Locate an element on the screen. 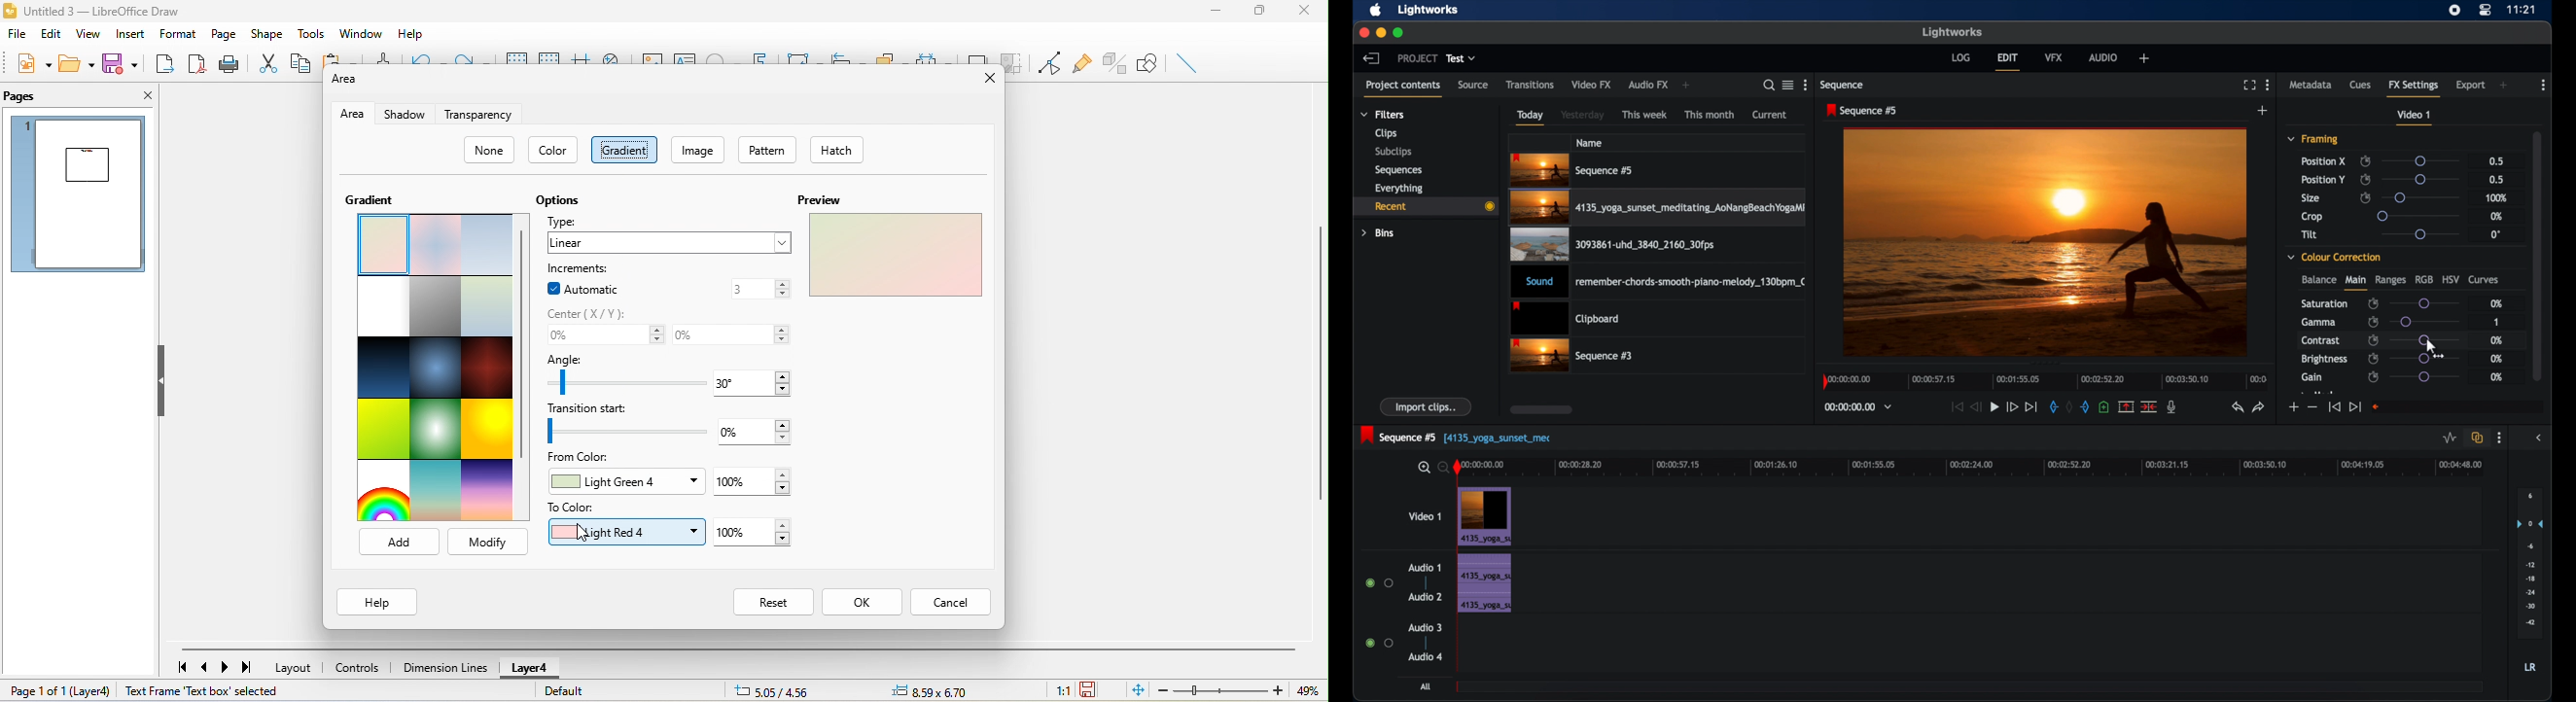  curves is located at coordinates (2484, 280).